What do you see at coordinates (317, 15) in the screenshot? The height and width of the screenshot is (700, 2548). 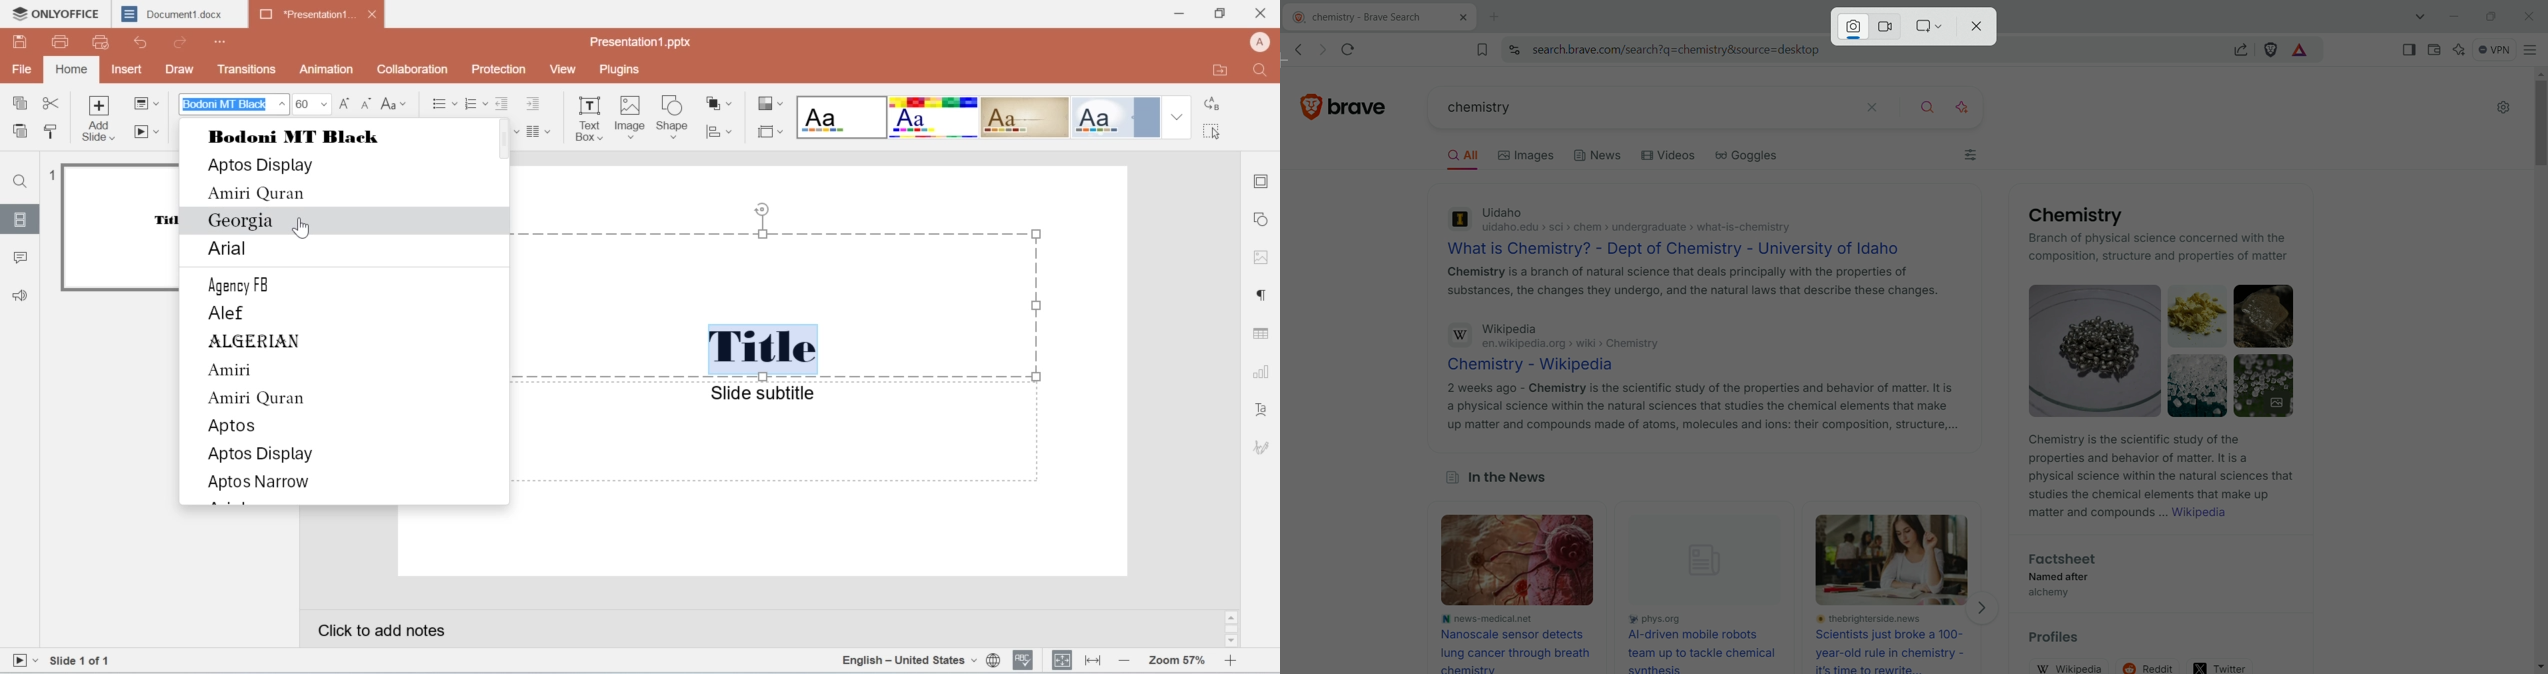 I see `Presentation1` at bounding box center [317, 15].